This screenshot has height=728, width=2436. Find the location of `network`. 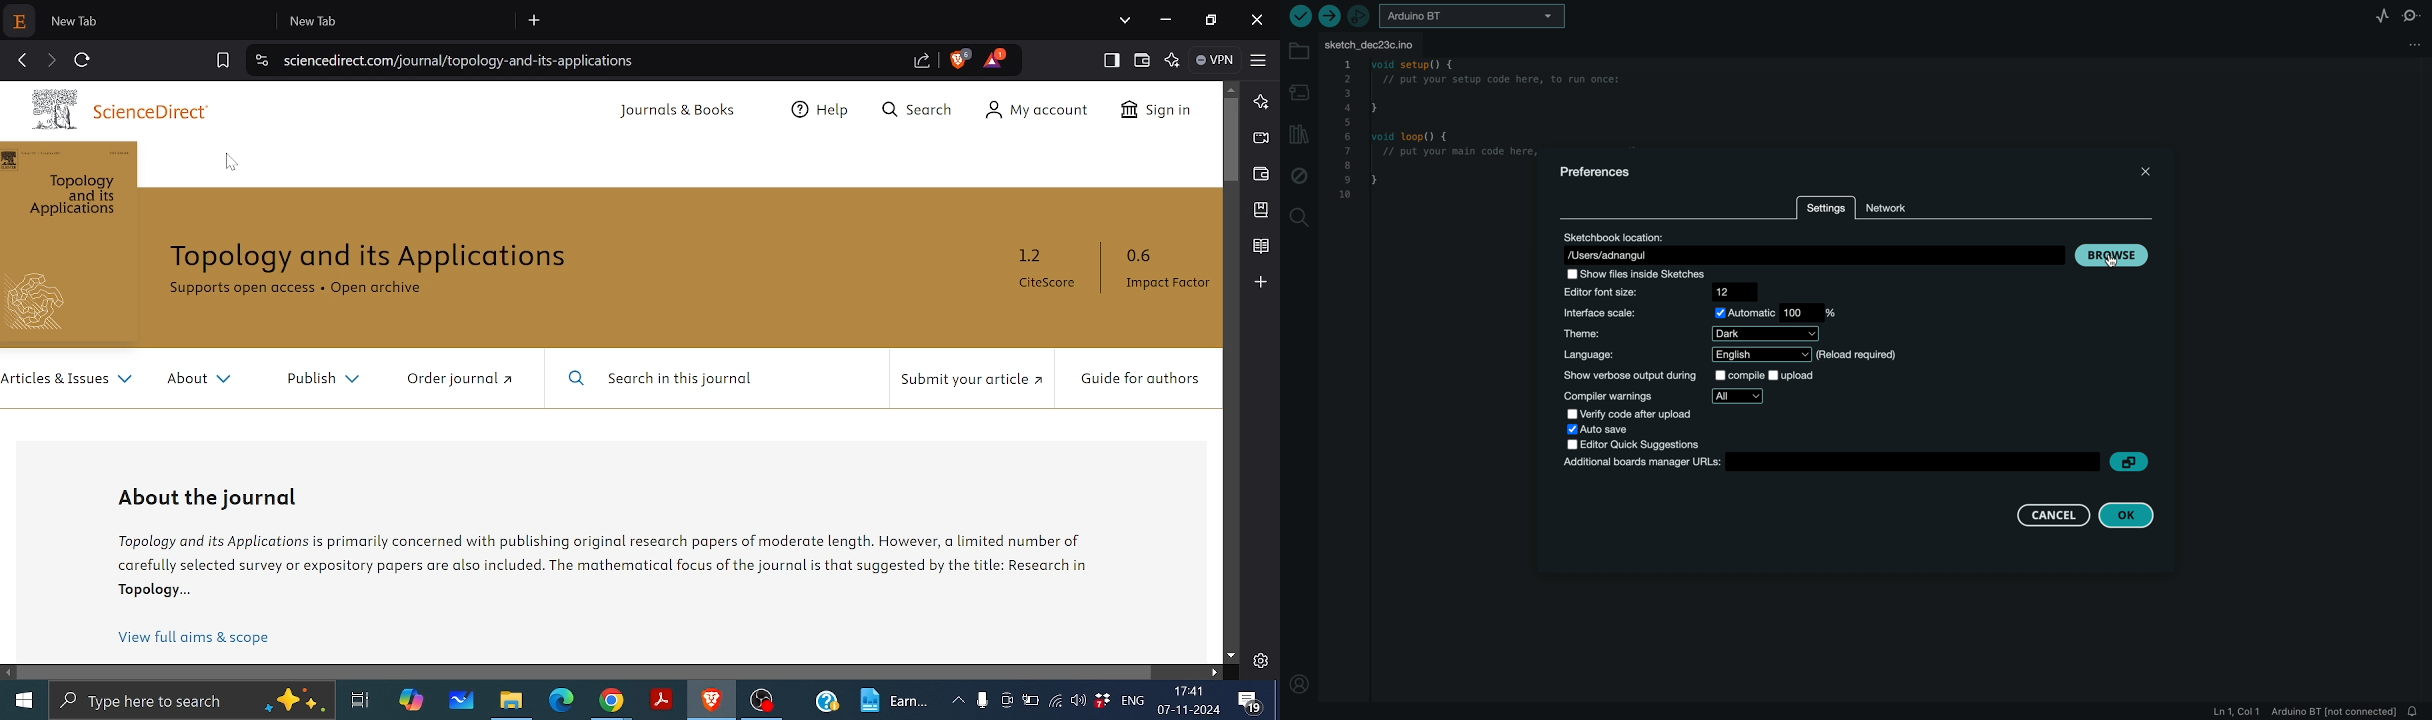

network is located at coordinates (1897, 209).